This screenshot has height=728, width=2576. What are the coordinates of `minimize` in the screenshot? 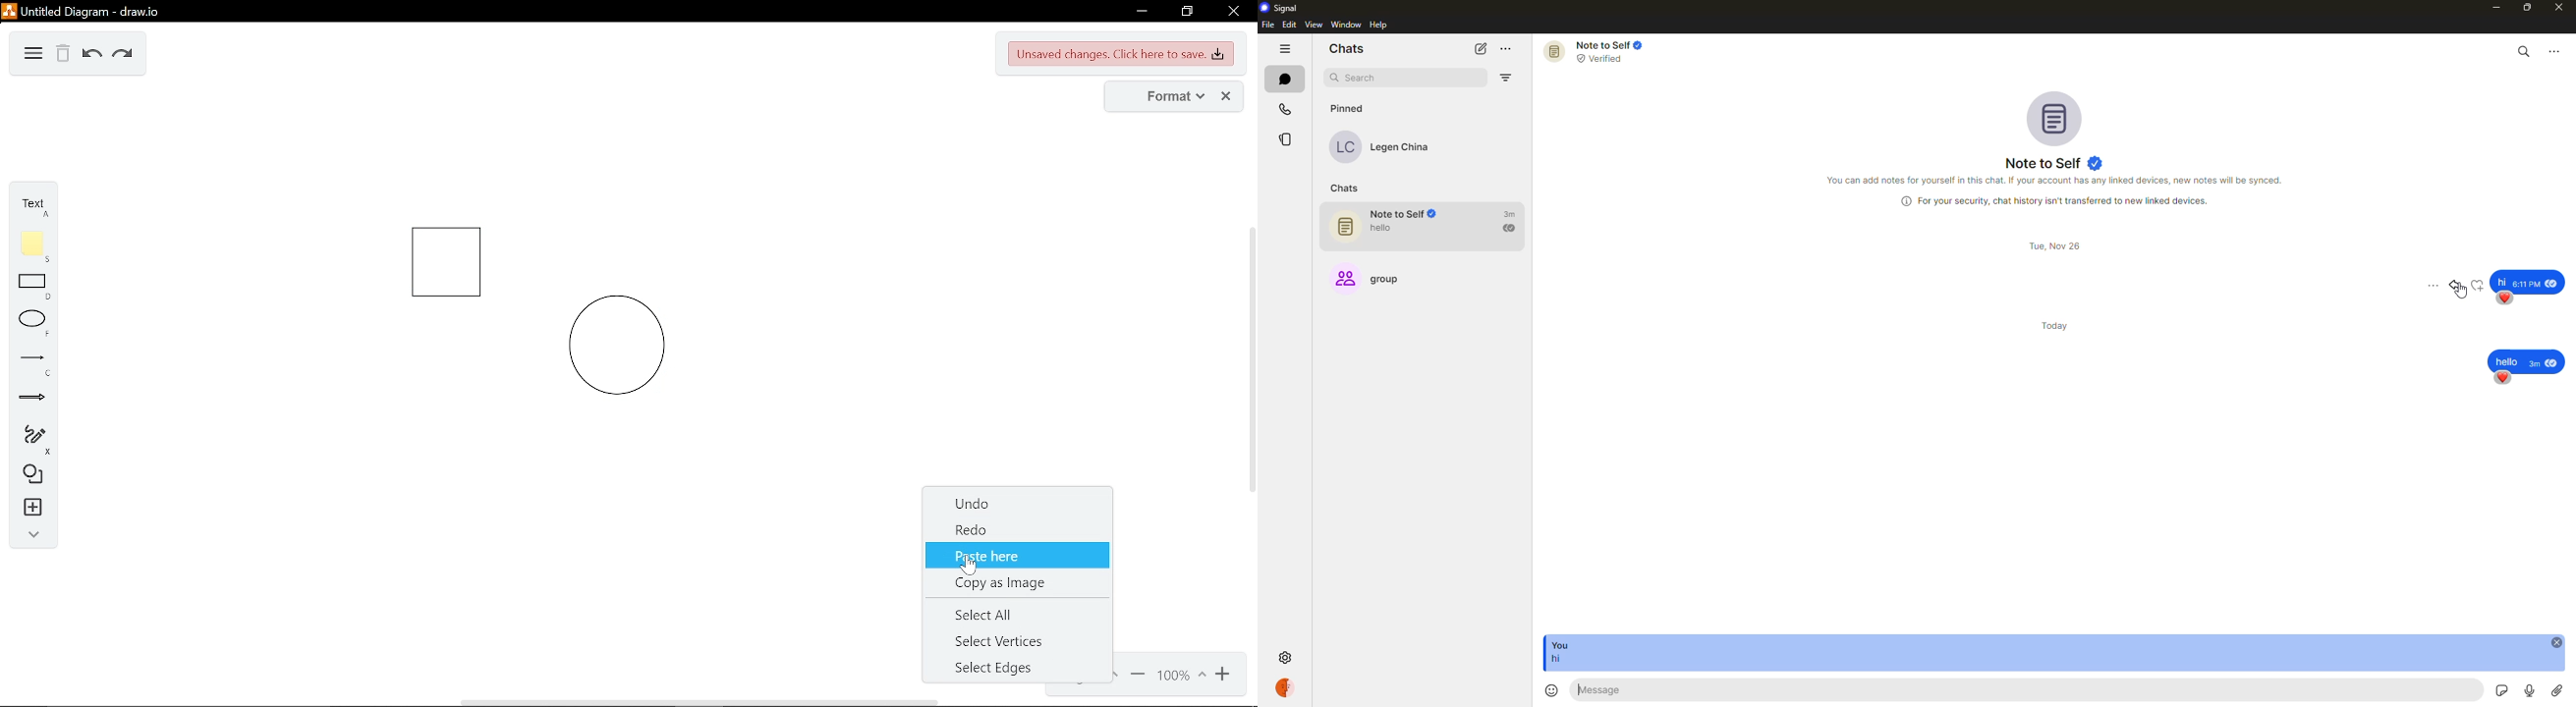 It's located at (1139, 12).